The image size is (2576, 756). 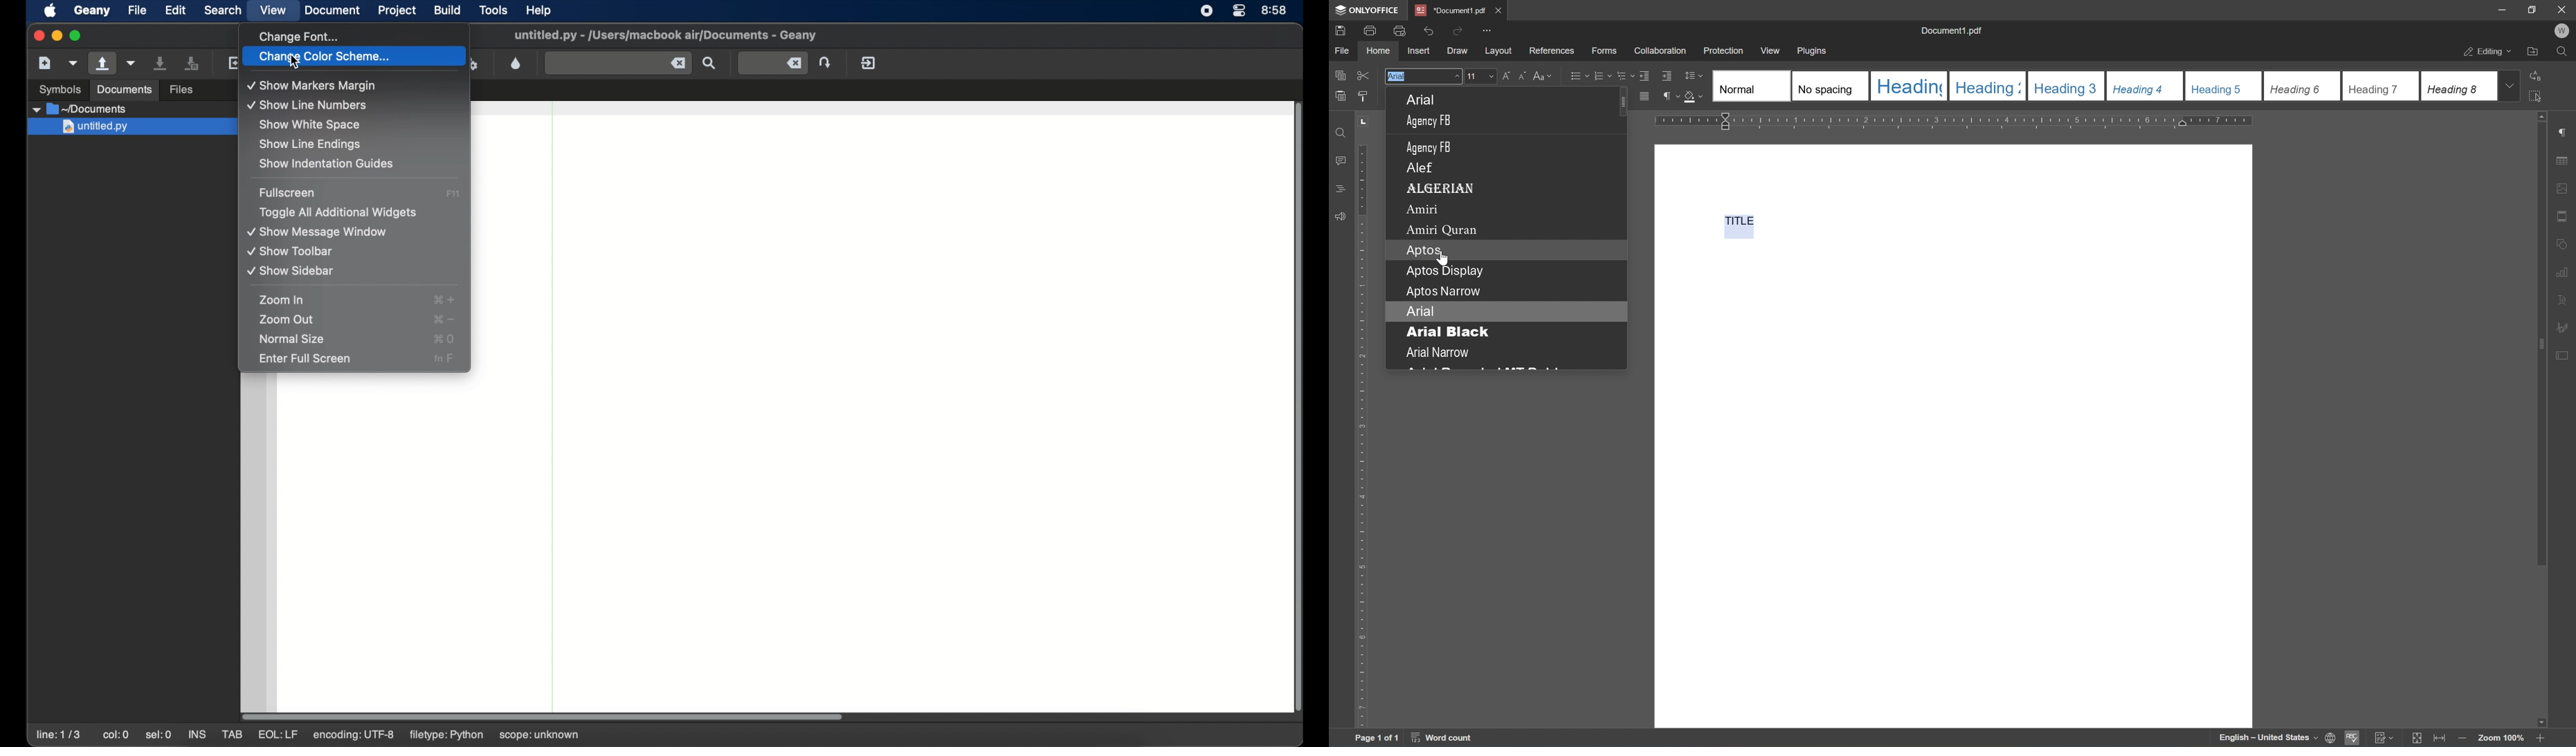 I want to click on copy, so click(x=1338, y=76).